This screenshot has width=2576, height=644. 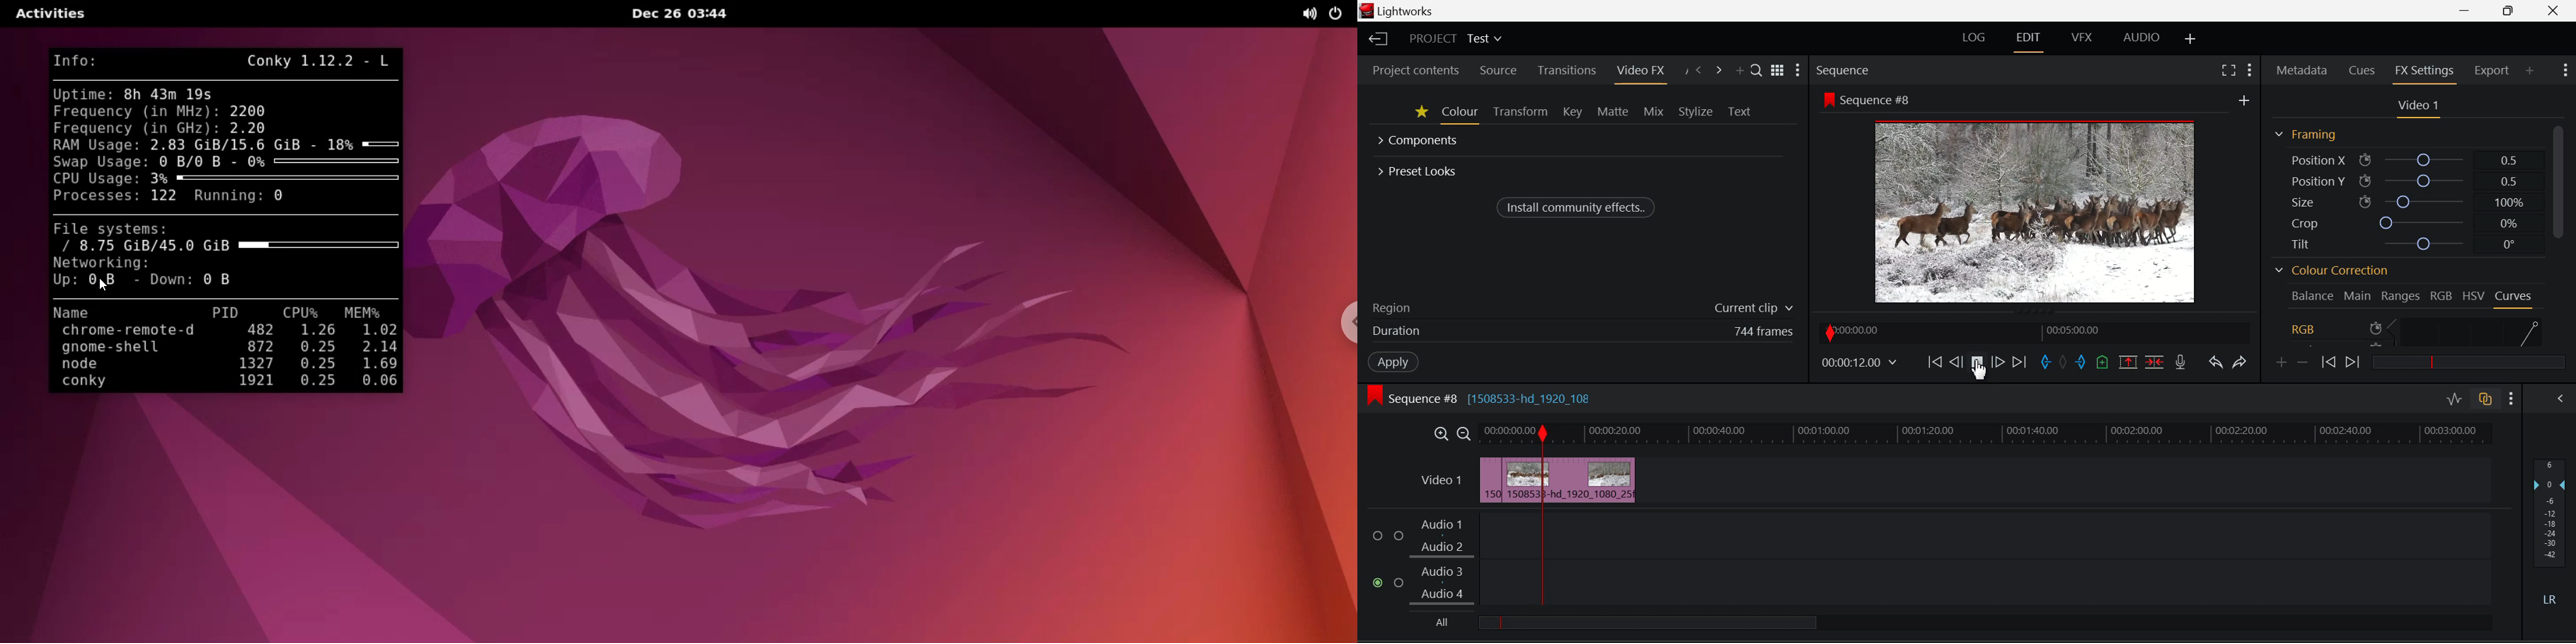 I want to click on Close, so click(x=2554, y=11).